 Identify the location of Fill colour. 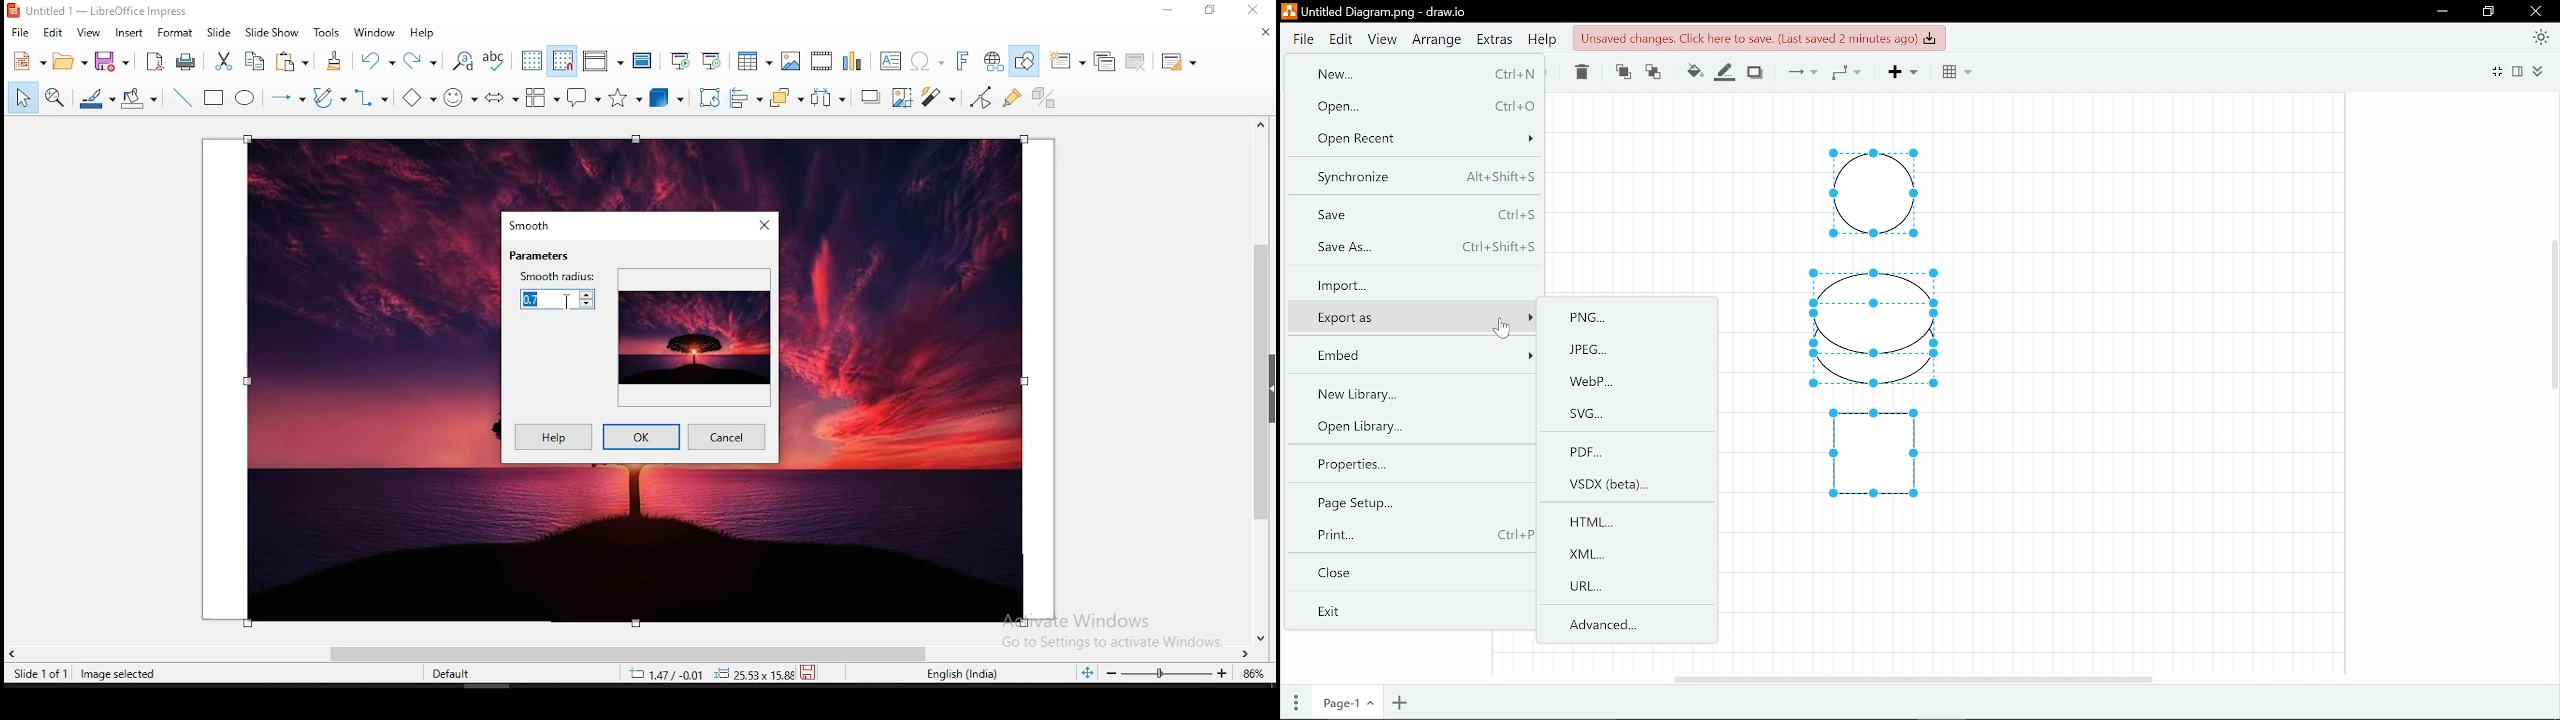
(1694, 72).